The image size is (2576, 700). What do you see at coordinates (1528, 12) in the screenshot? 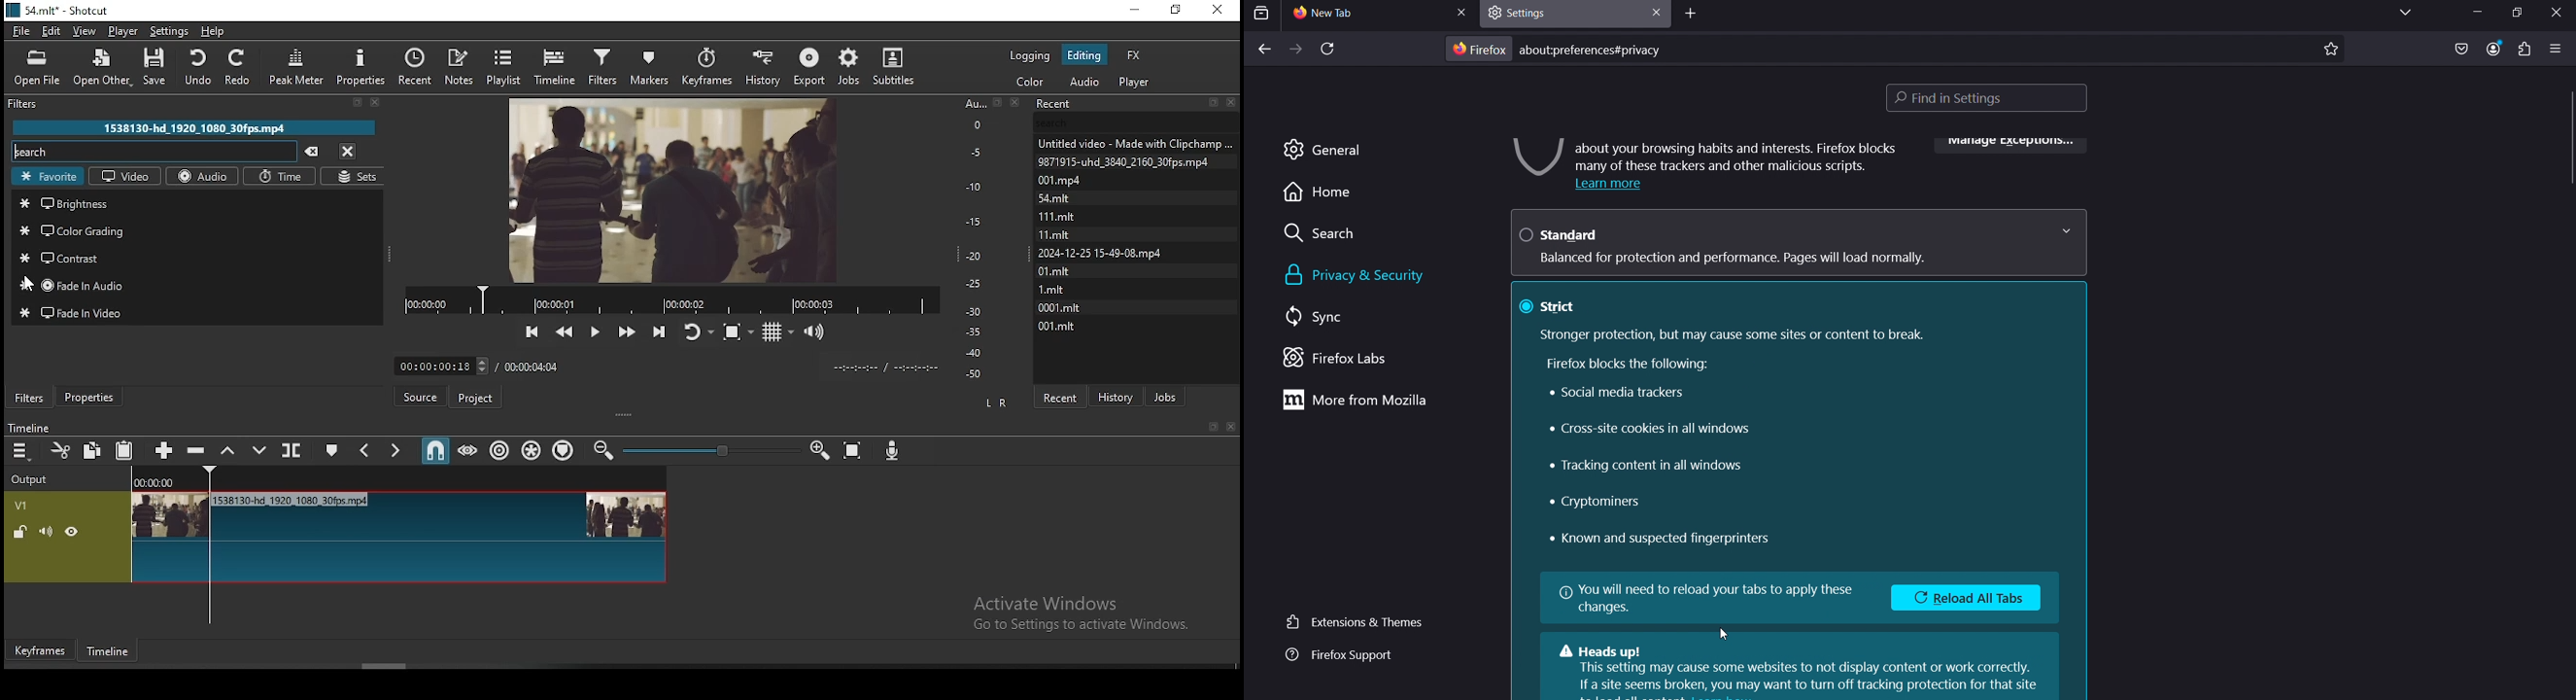
I see `settings` at bounding box center [1528, 12].